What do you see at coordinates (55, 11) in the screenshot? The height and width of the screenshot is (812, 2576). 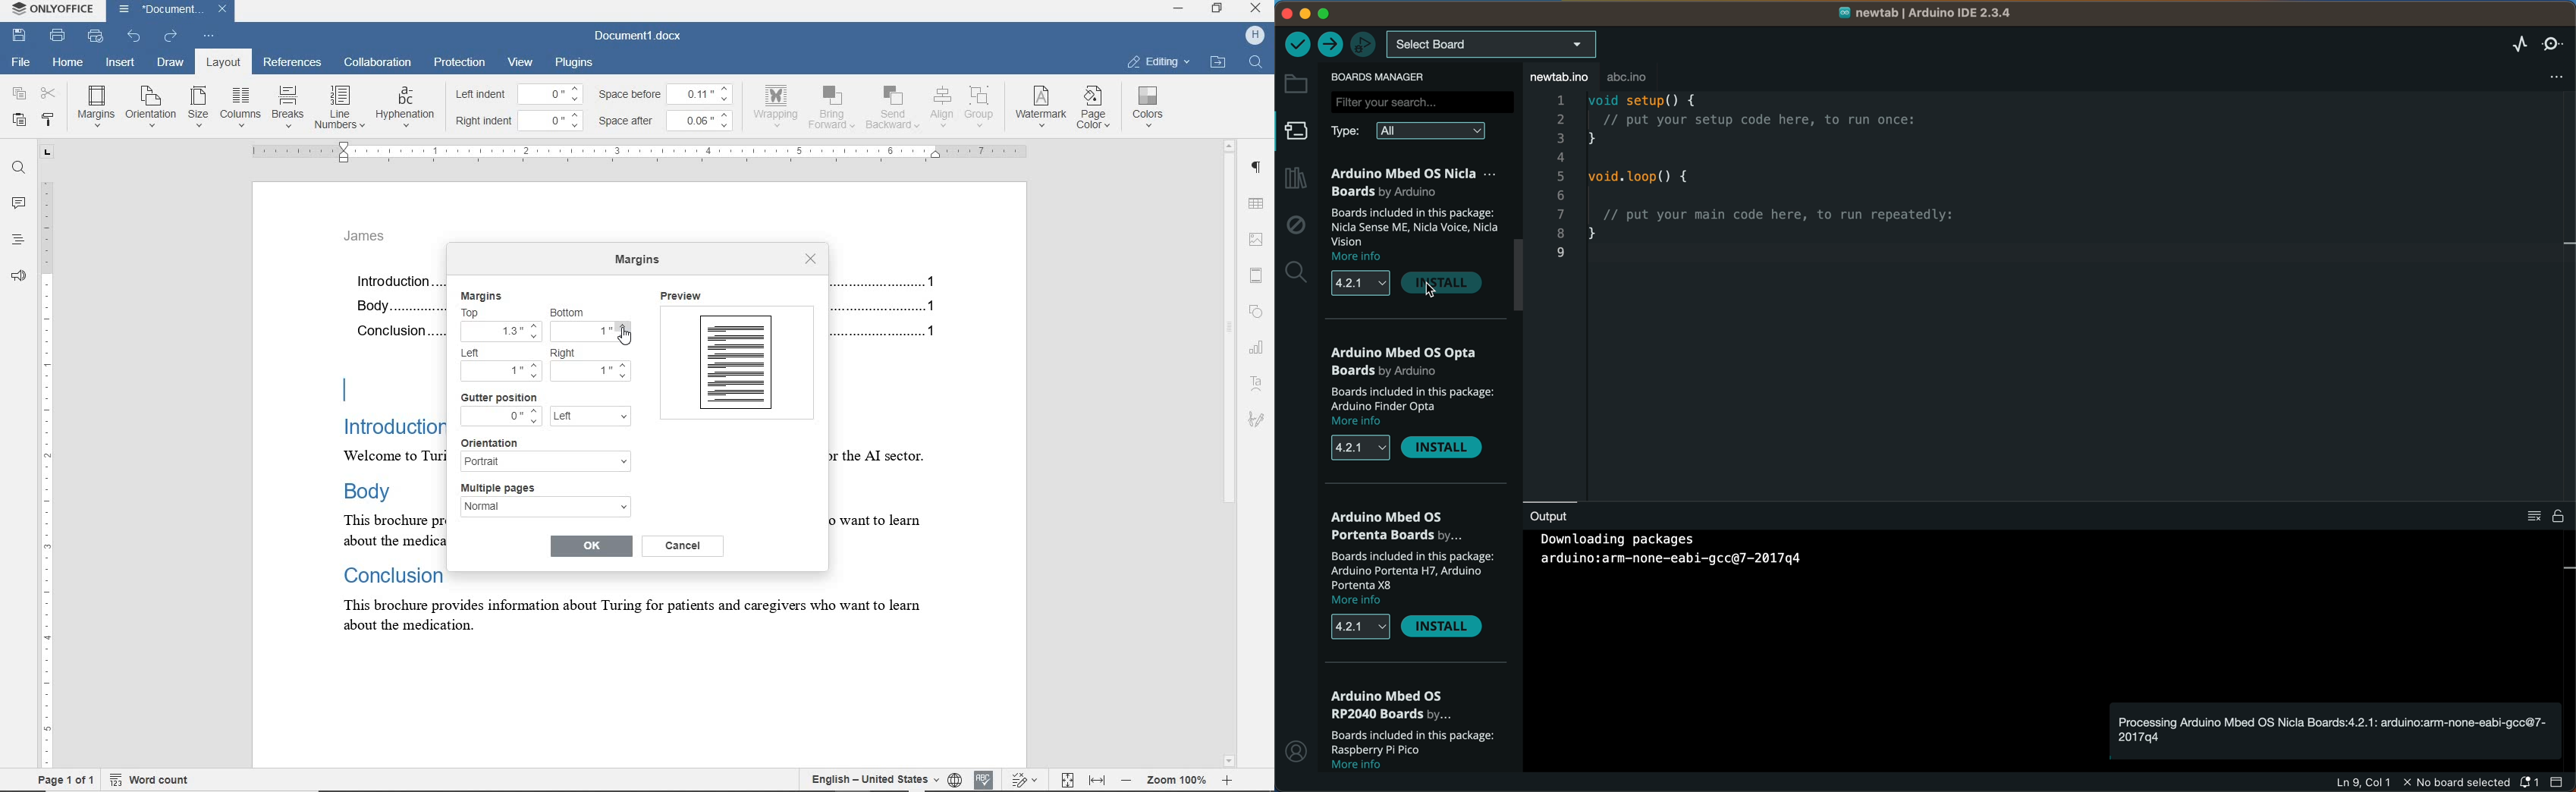 I see `system name` at bounding box center [55, 11].